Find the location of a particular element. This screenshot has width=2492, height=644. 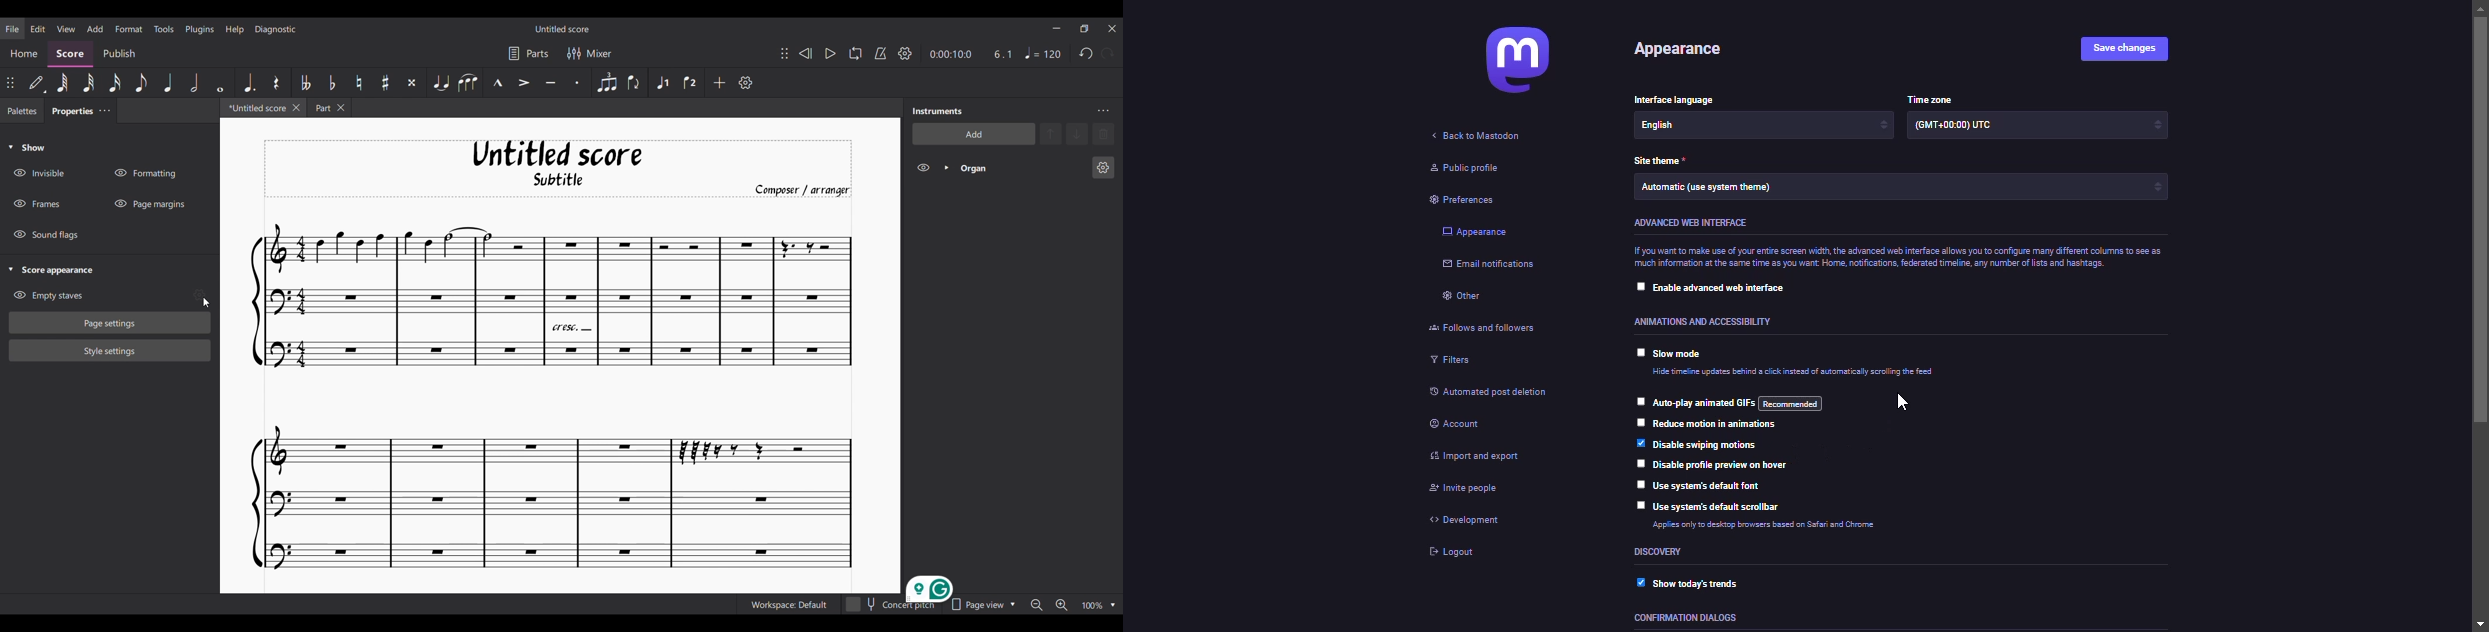

Hide Sound flags is located at coordinates (45, 235).